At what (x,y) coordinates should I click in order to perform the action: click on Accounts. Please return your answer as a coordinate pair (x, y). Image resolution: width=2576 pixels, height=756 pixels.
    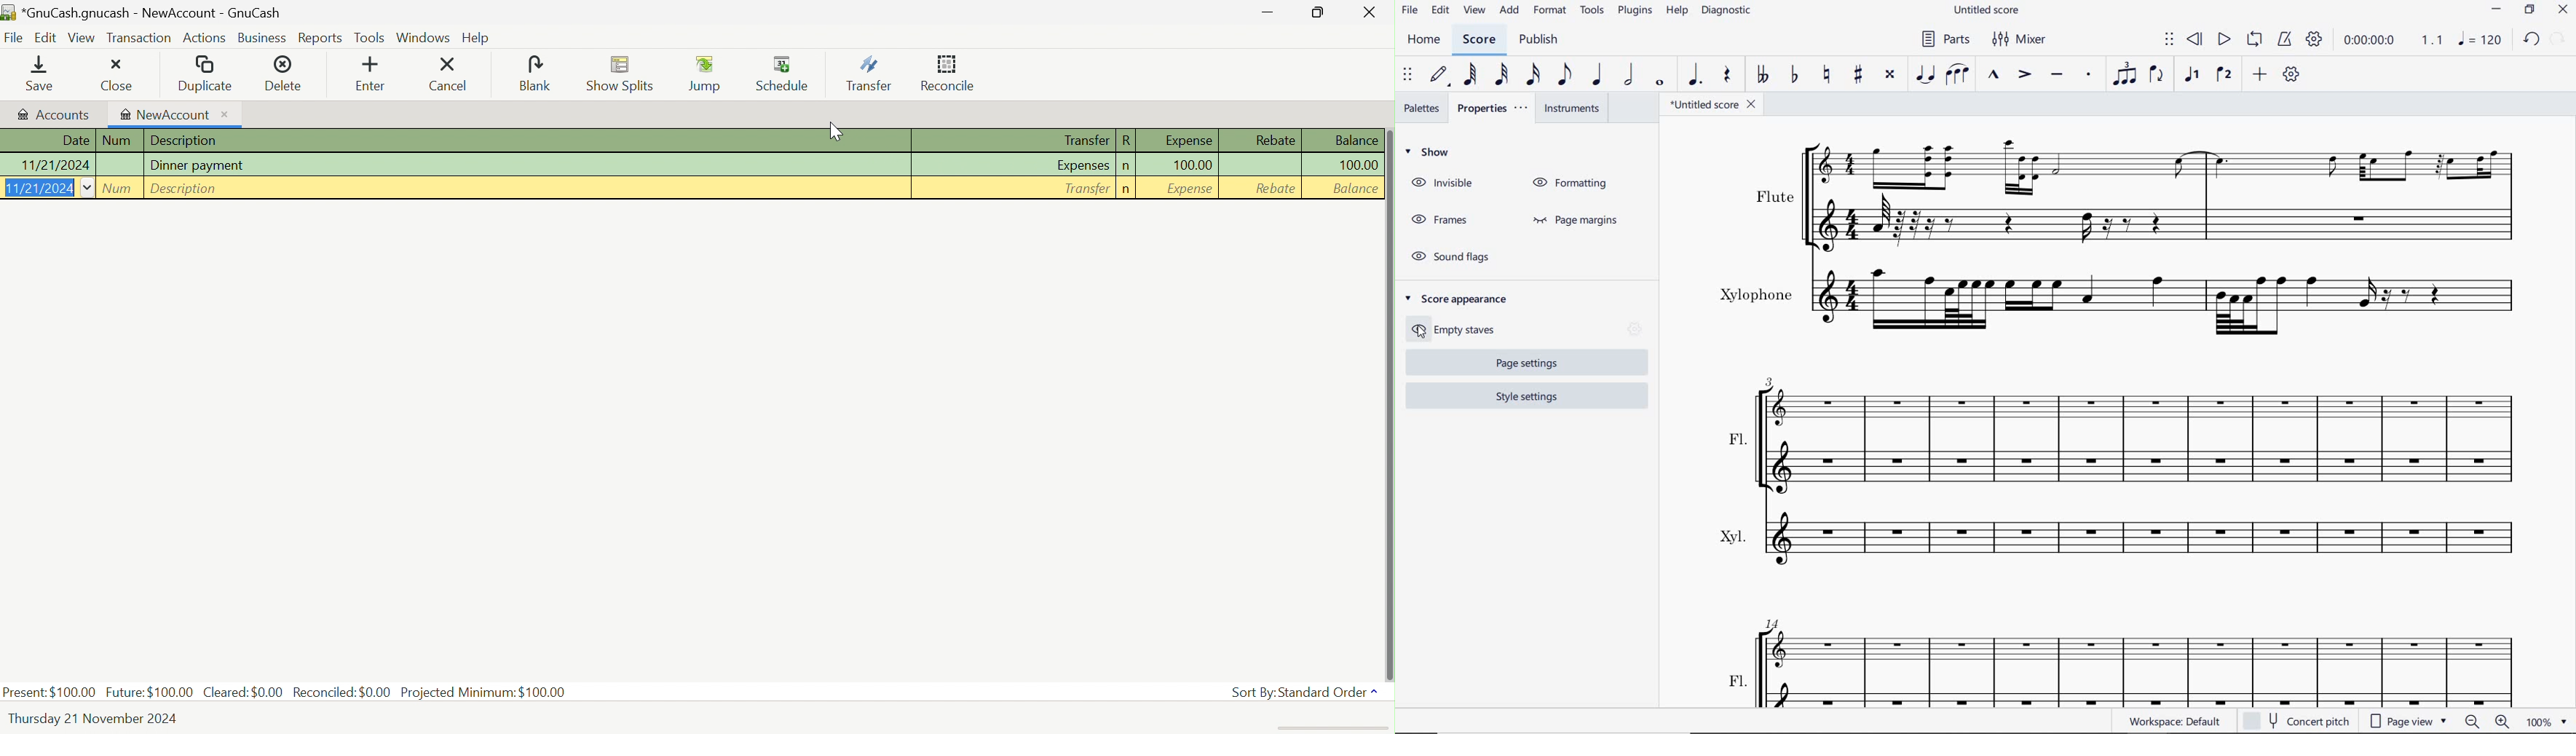
    Looking at the image, I should click on (53, 113).